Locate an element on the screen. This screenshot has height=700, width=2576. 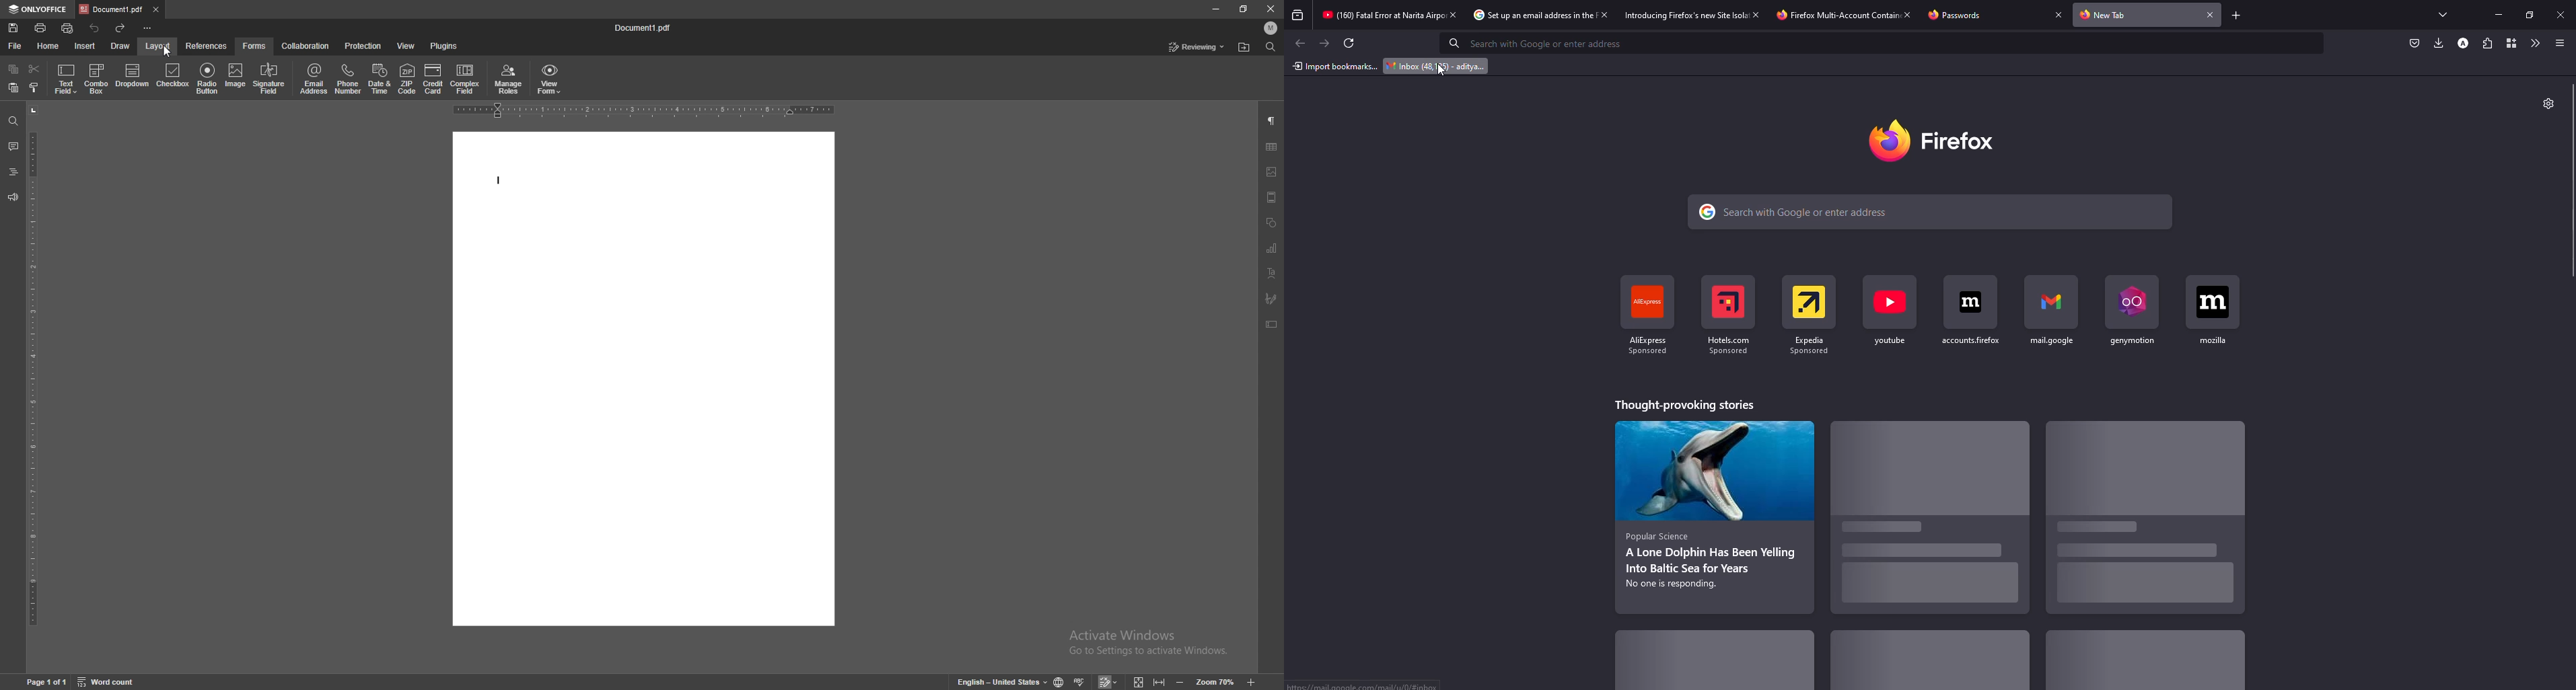
save to pocket is located at coordinates (2412, 43).